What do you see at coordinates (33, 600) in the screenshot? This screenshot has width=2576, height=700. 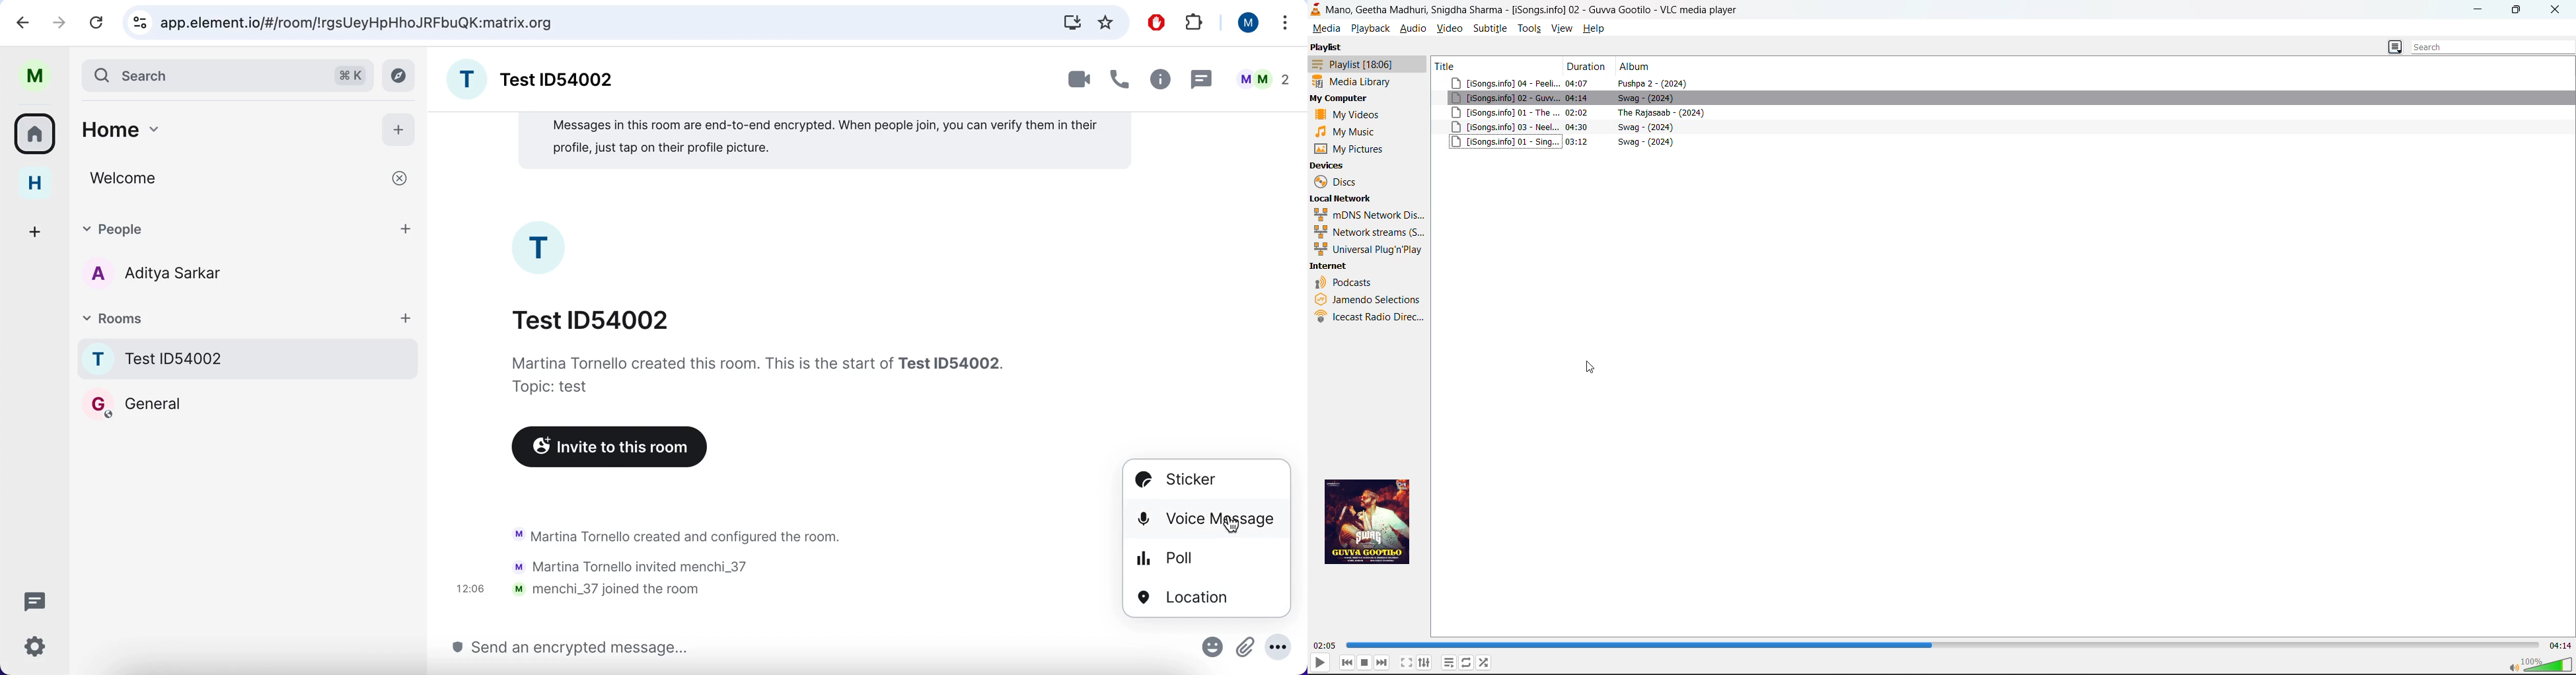 I see `threads` at bounding box center [33, 600].